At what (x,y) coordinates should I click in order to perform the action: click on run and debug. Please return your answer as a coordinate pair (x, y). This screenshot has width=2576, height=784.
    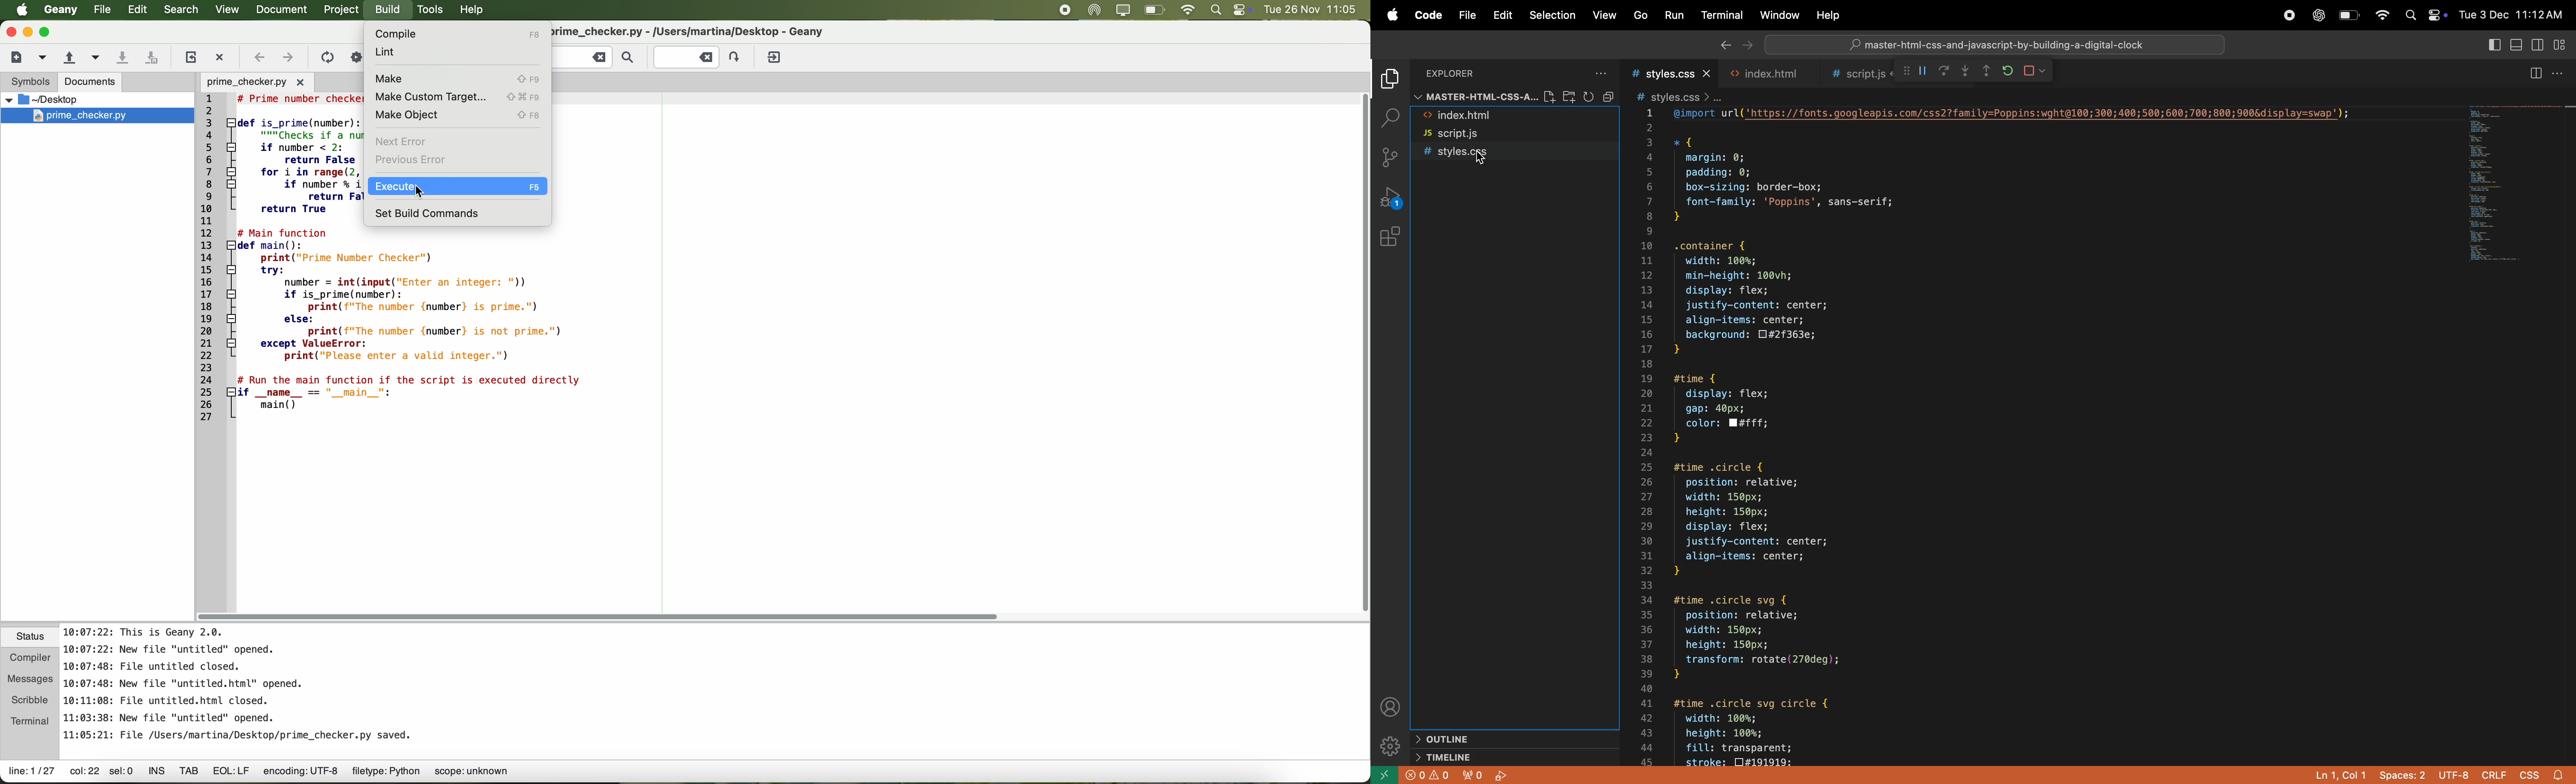
    Looking at the image, I should click on (1393, 201).